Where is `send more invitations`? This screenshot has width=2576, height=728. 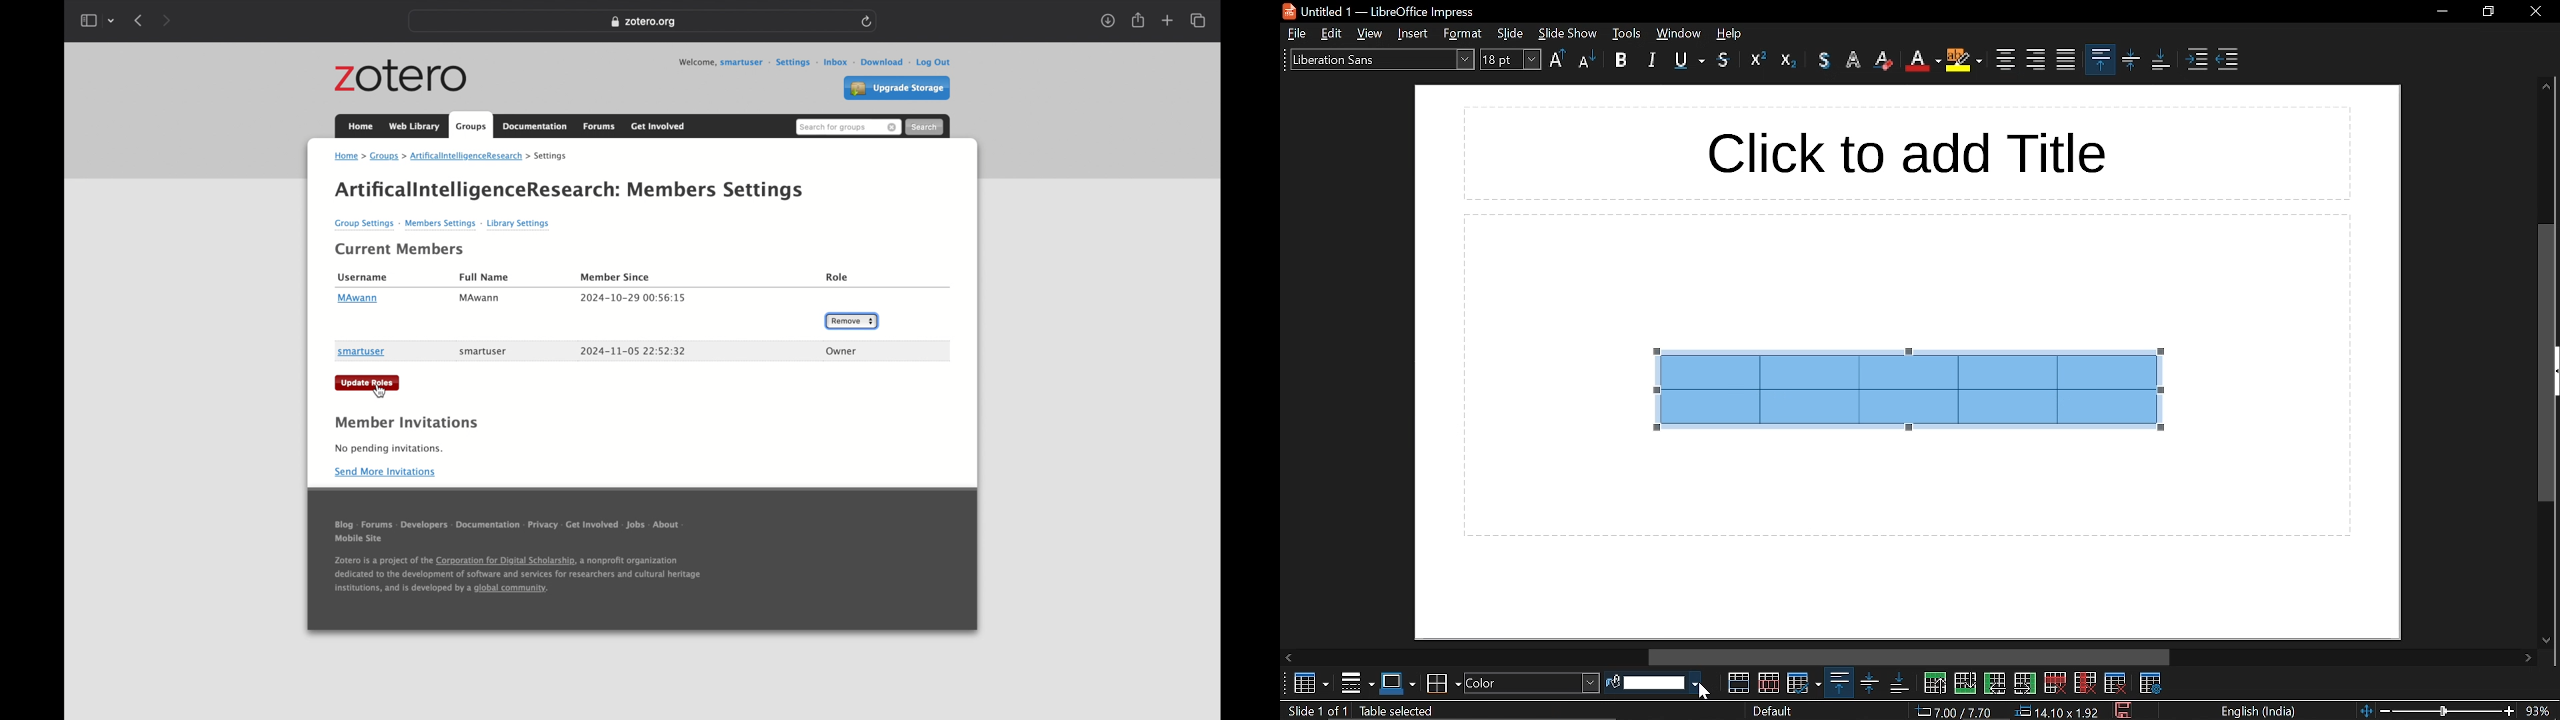
send more invitations is located at coordinates (386, 472).